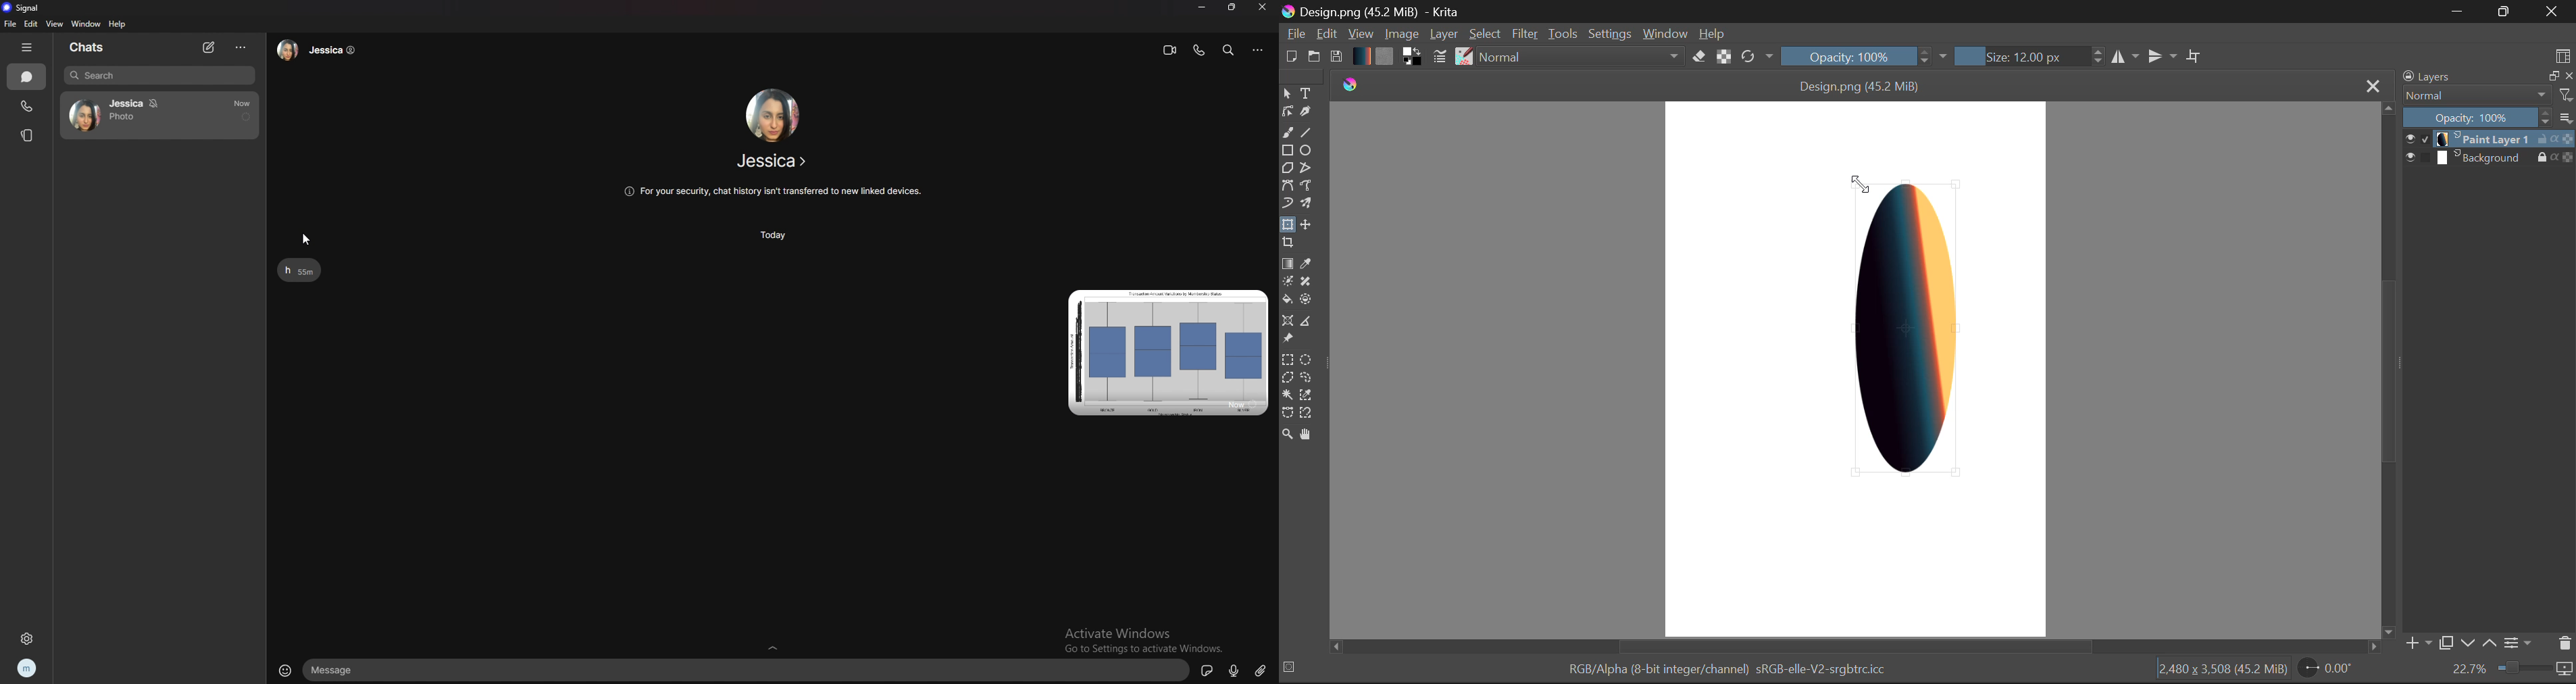 The image size is (2576, 700). What do you see at coordinates (27, 106) in the screenshot?
I see `calls` at bounding box center [27, 106].